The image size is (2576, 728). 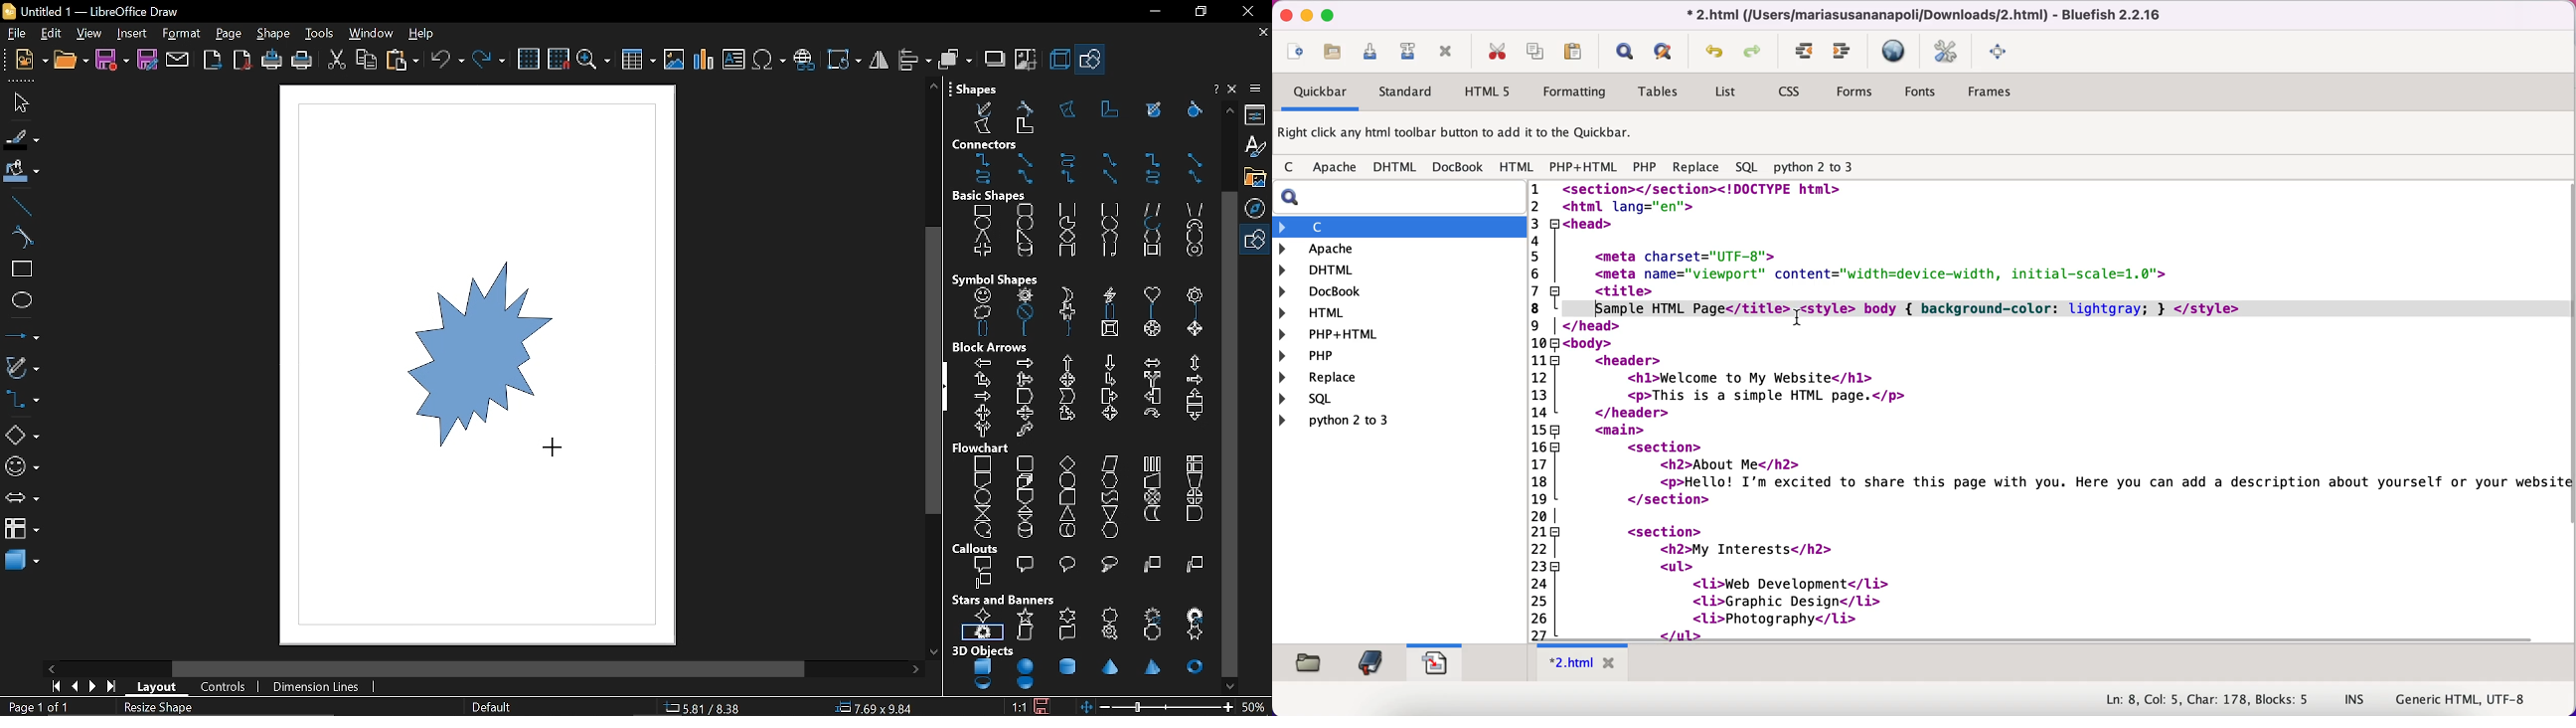 What do you see at coordinates (1257, 113) in the screenshot?
I see `Properties` at bounding box center [1257, 113].